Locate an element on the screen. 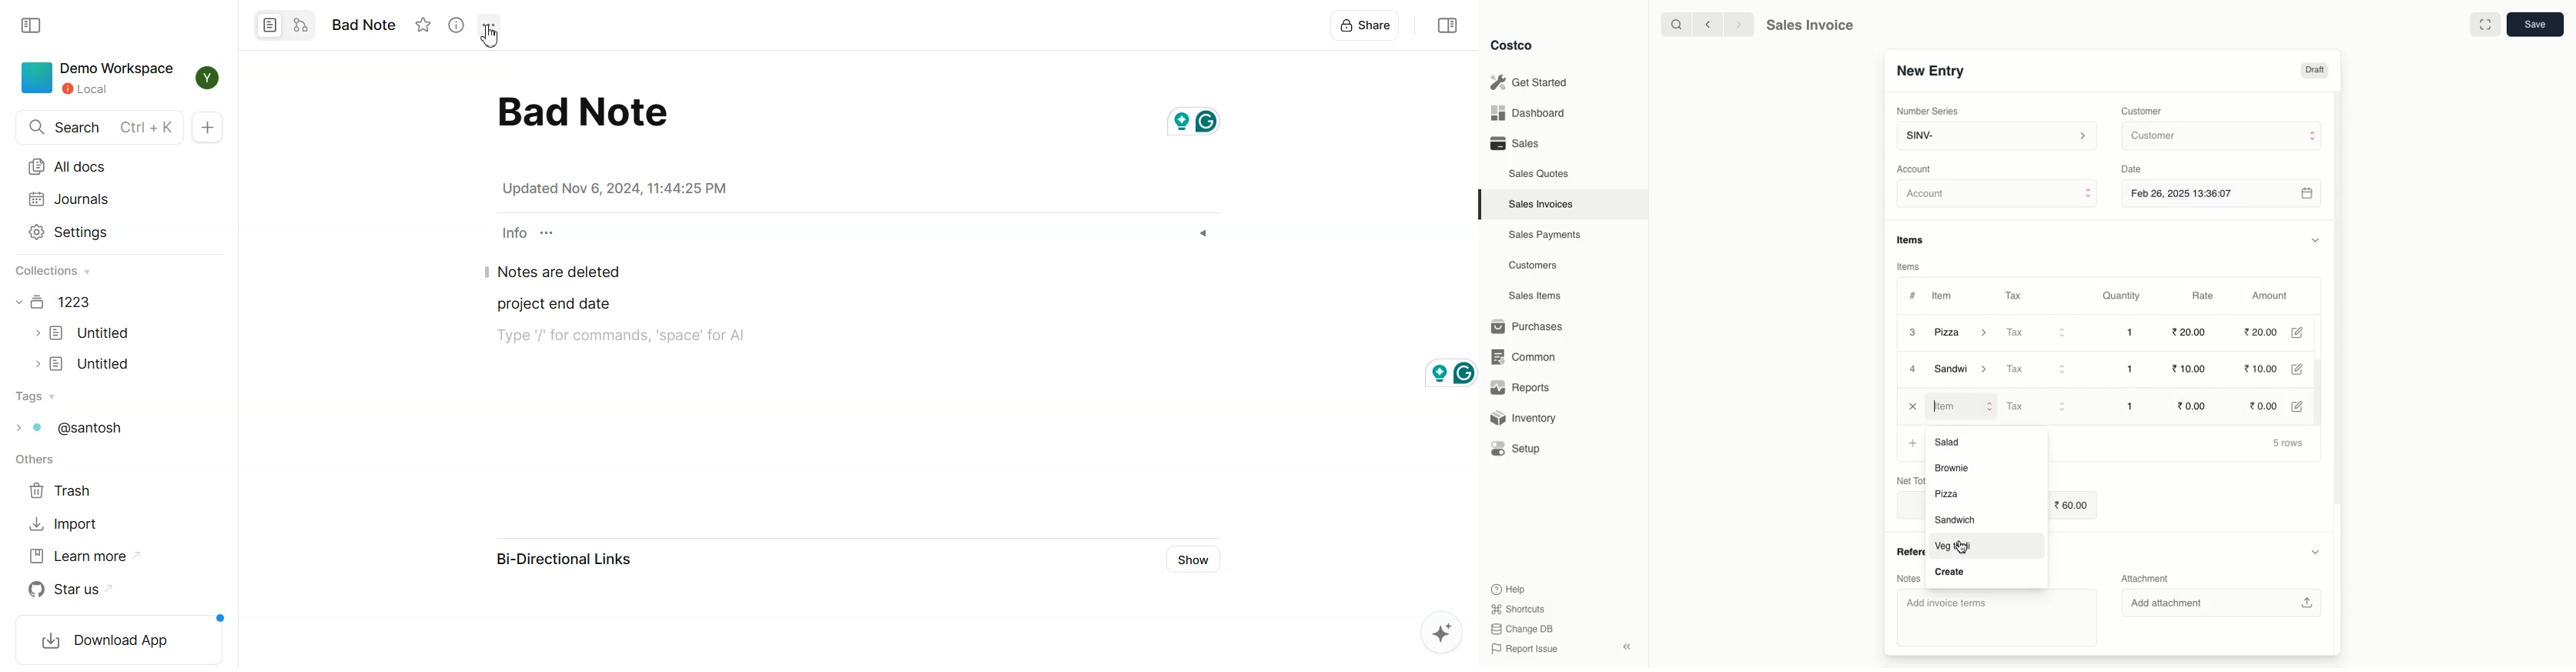  New Entry is located at coordinates (1930, 70).